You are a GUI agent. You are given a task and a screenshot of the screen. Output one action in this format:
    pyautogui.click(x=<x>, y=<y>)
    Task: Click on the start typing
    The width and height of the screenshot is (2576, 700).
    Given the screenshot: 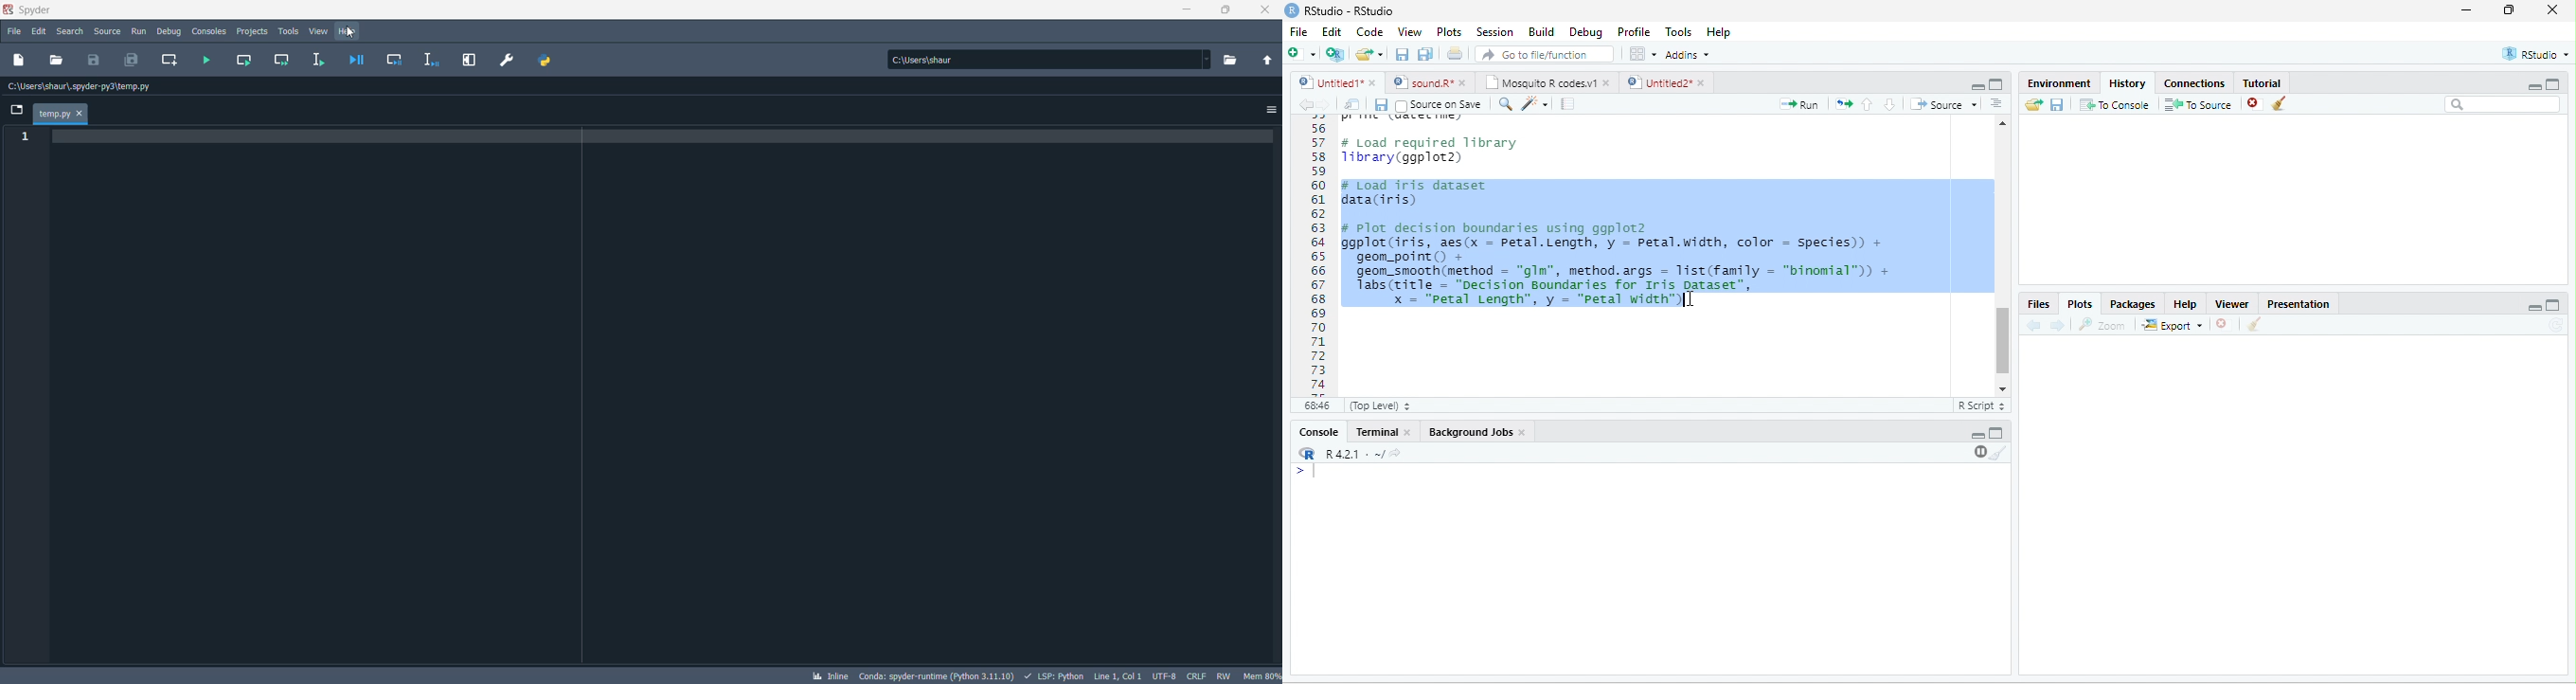 What is the action you would take?
    pyautogui.click(x=1309, y=472)
    